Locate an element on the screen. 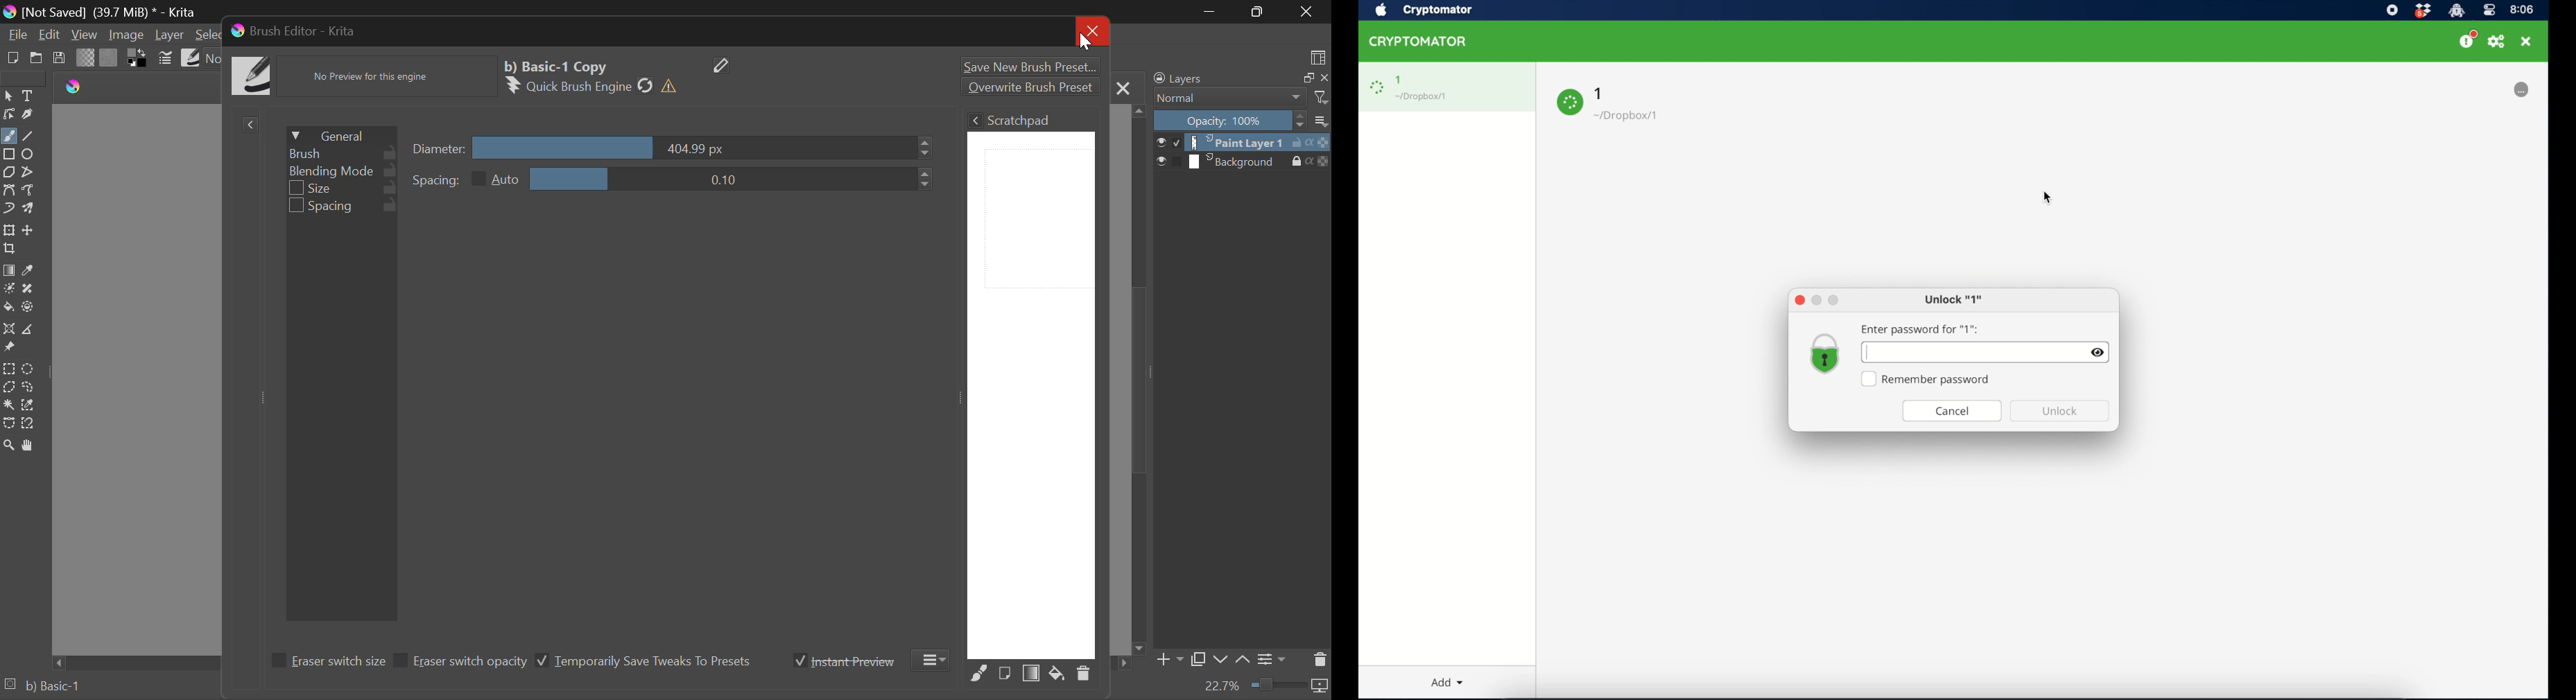  Delete is located at coordinates (1083, 676).